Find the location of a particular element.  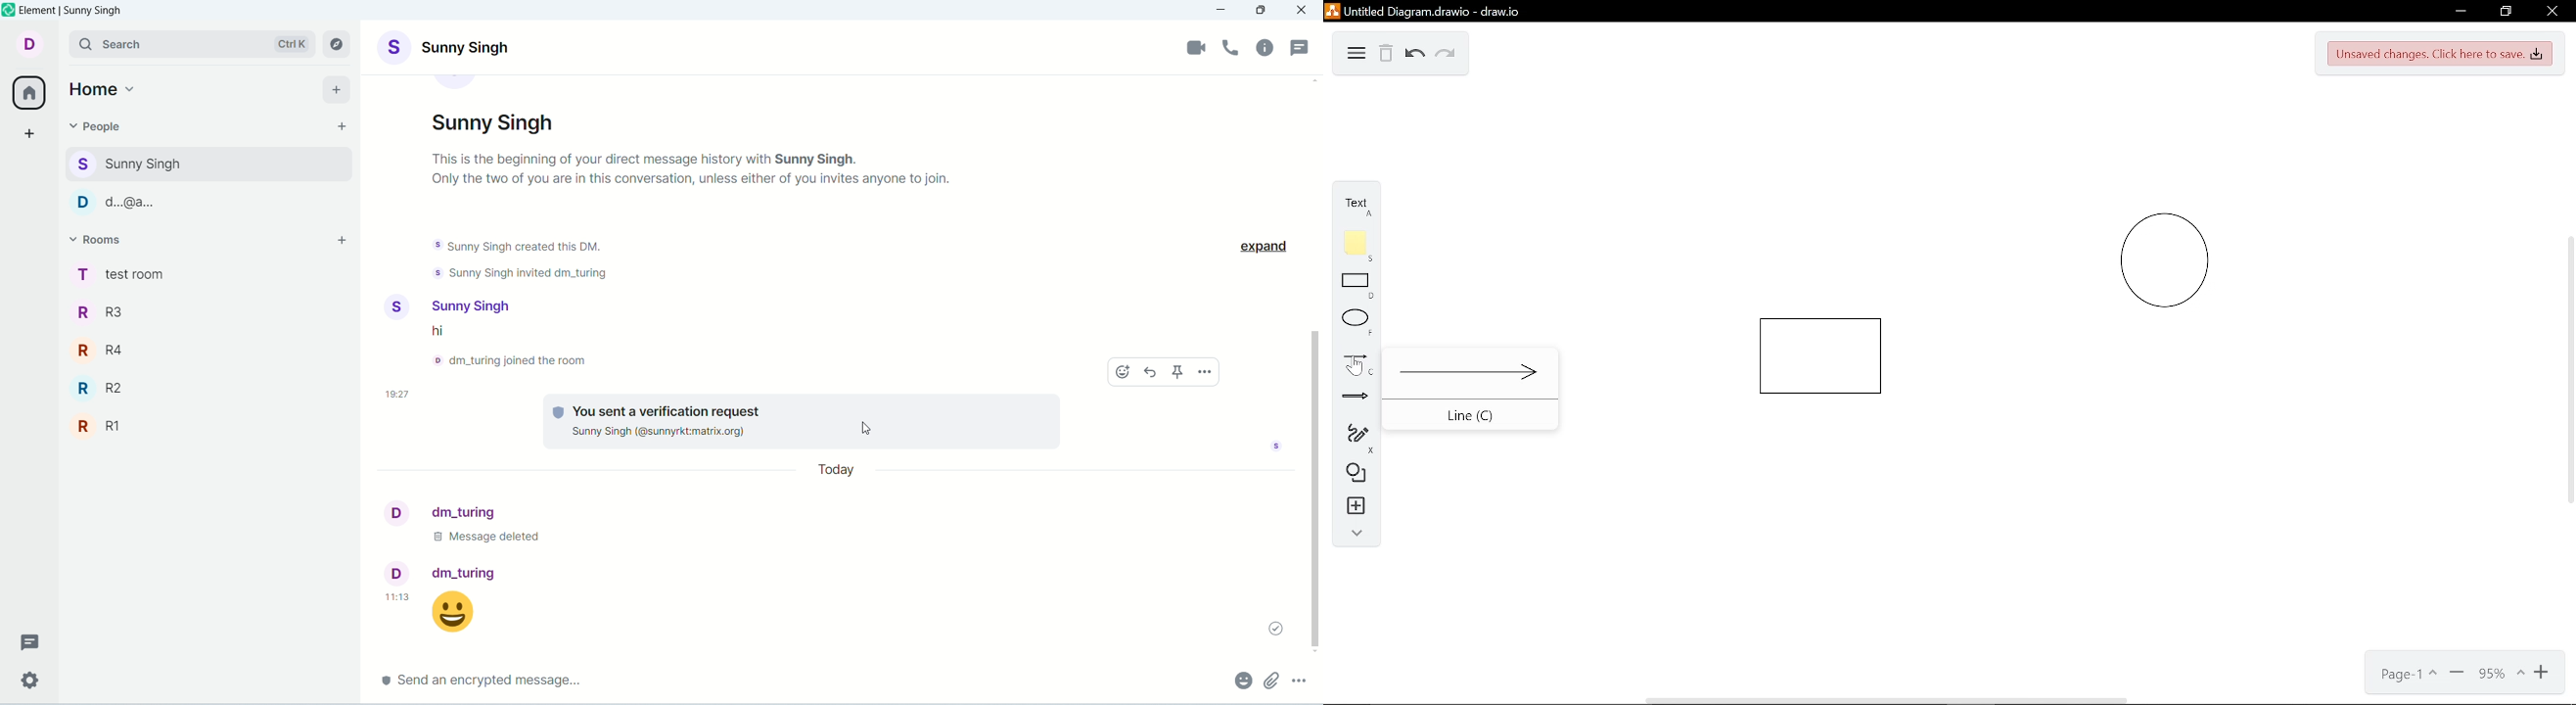

Arrow is located at coordinates (1351, 399).